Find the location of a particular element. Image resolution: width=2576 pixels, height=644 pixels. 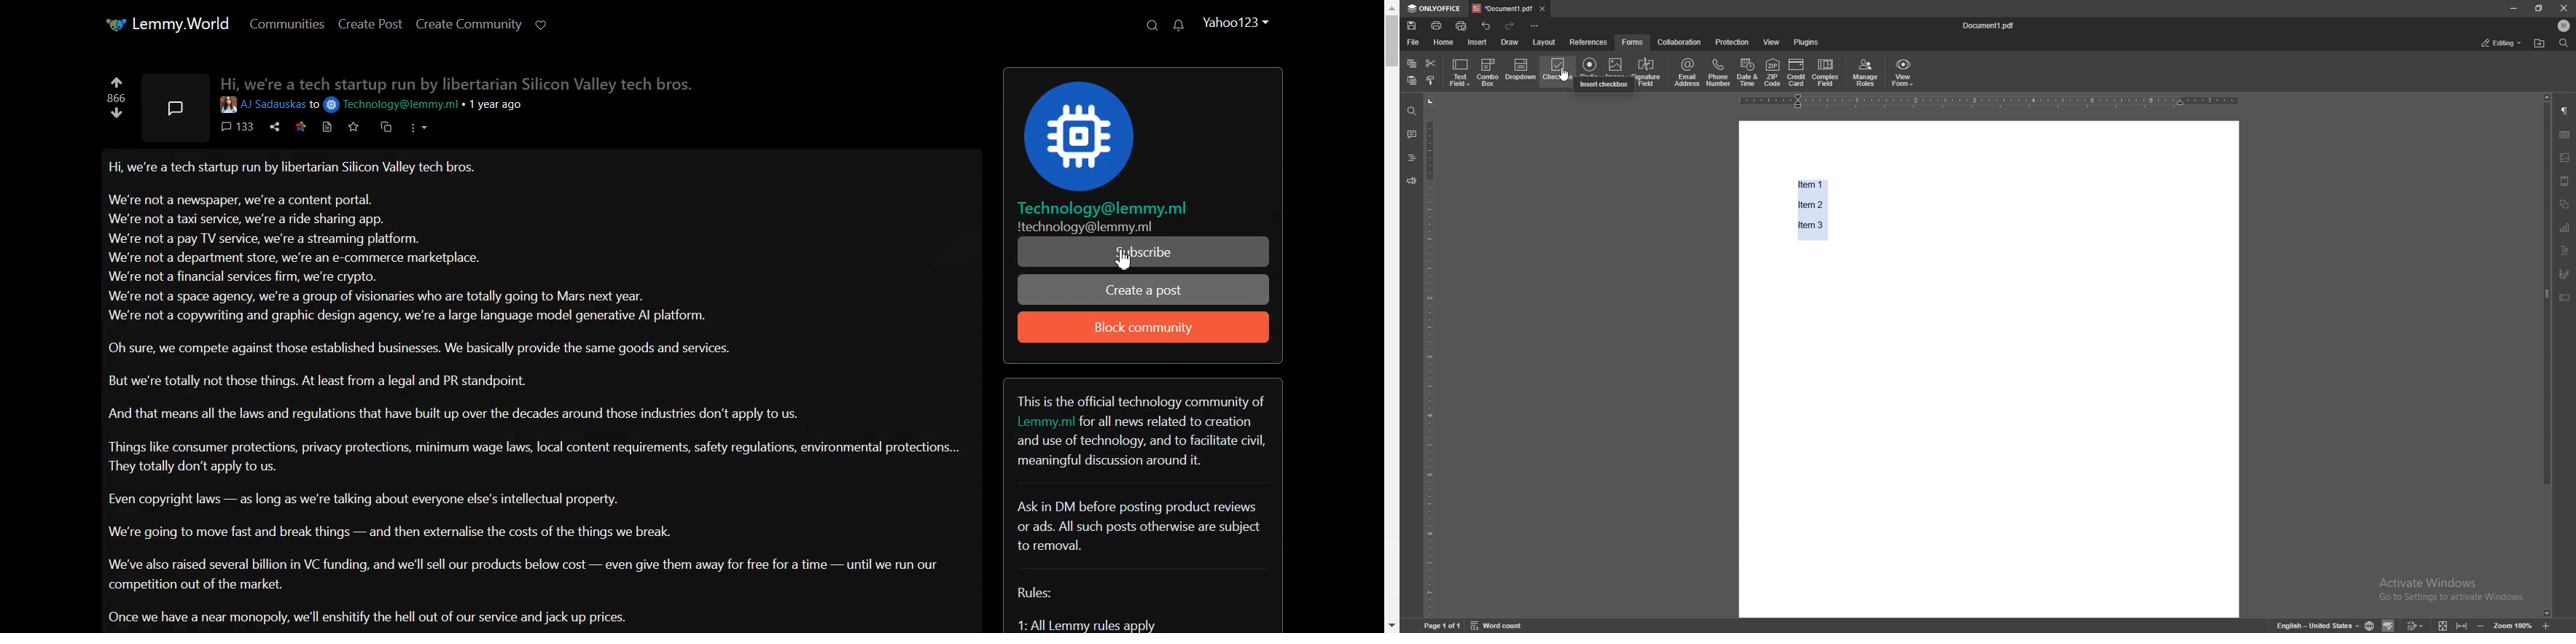

list is located at coordinates (1815, 208).